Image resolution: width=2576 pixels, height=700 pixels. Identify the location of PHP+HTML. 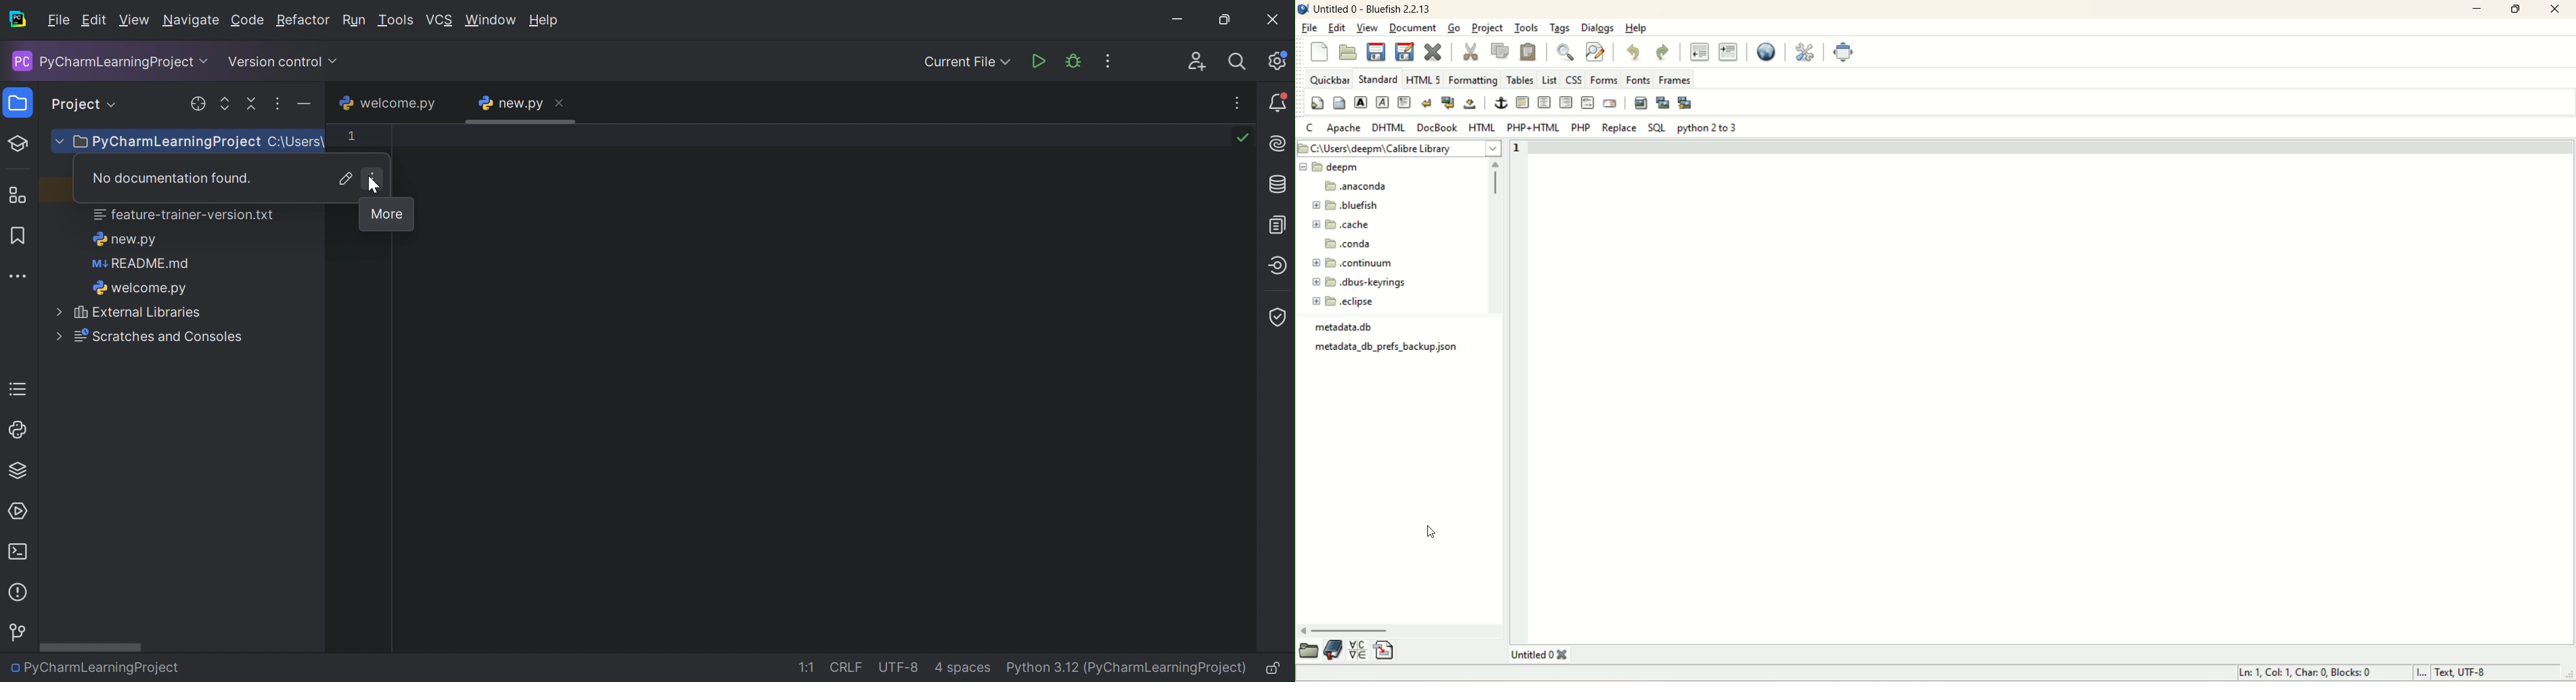
(1530, 127).